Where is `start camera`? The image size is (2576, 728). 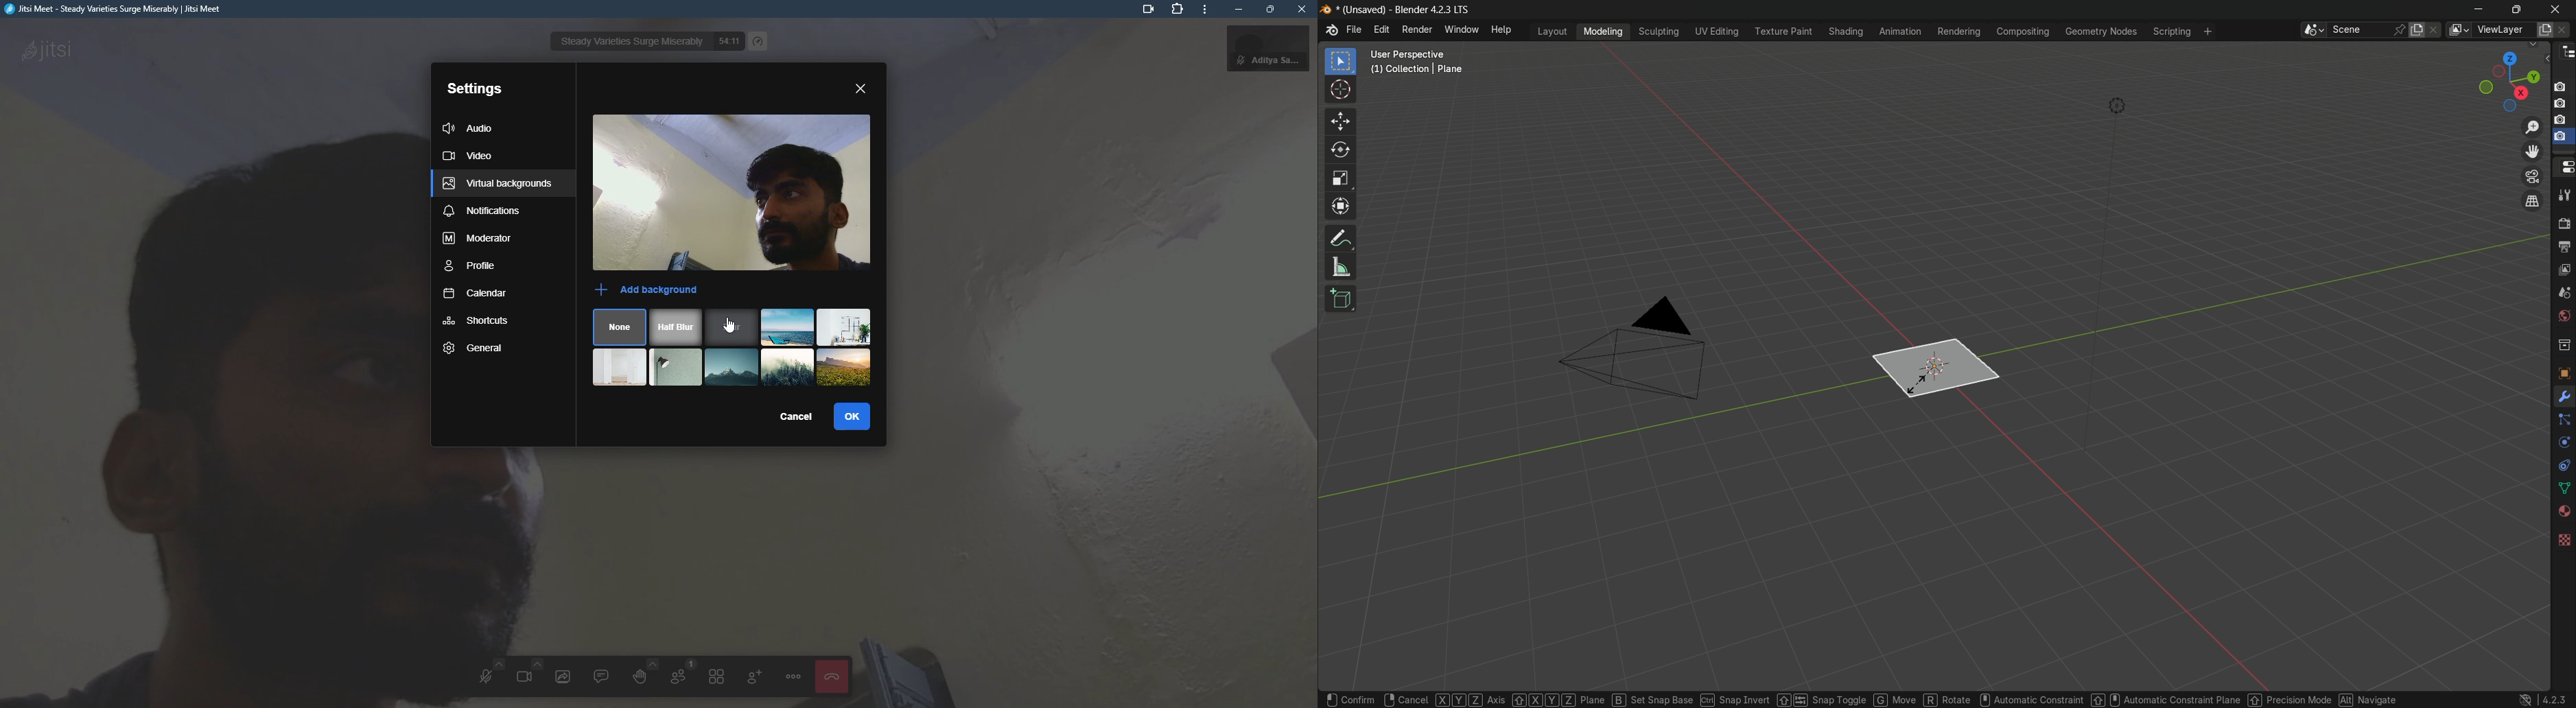
start camera is located at coordinates (527, 673).